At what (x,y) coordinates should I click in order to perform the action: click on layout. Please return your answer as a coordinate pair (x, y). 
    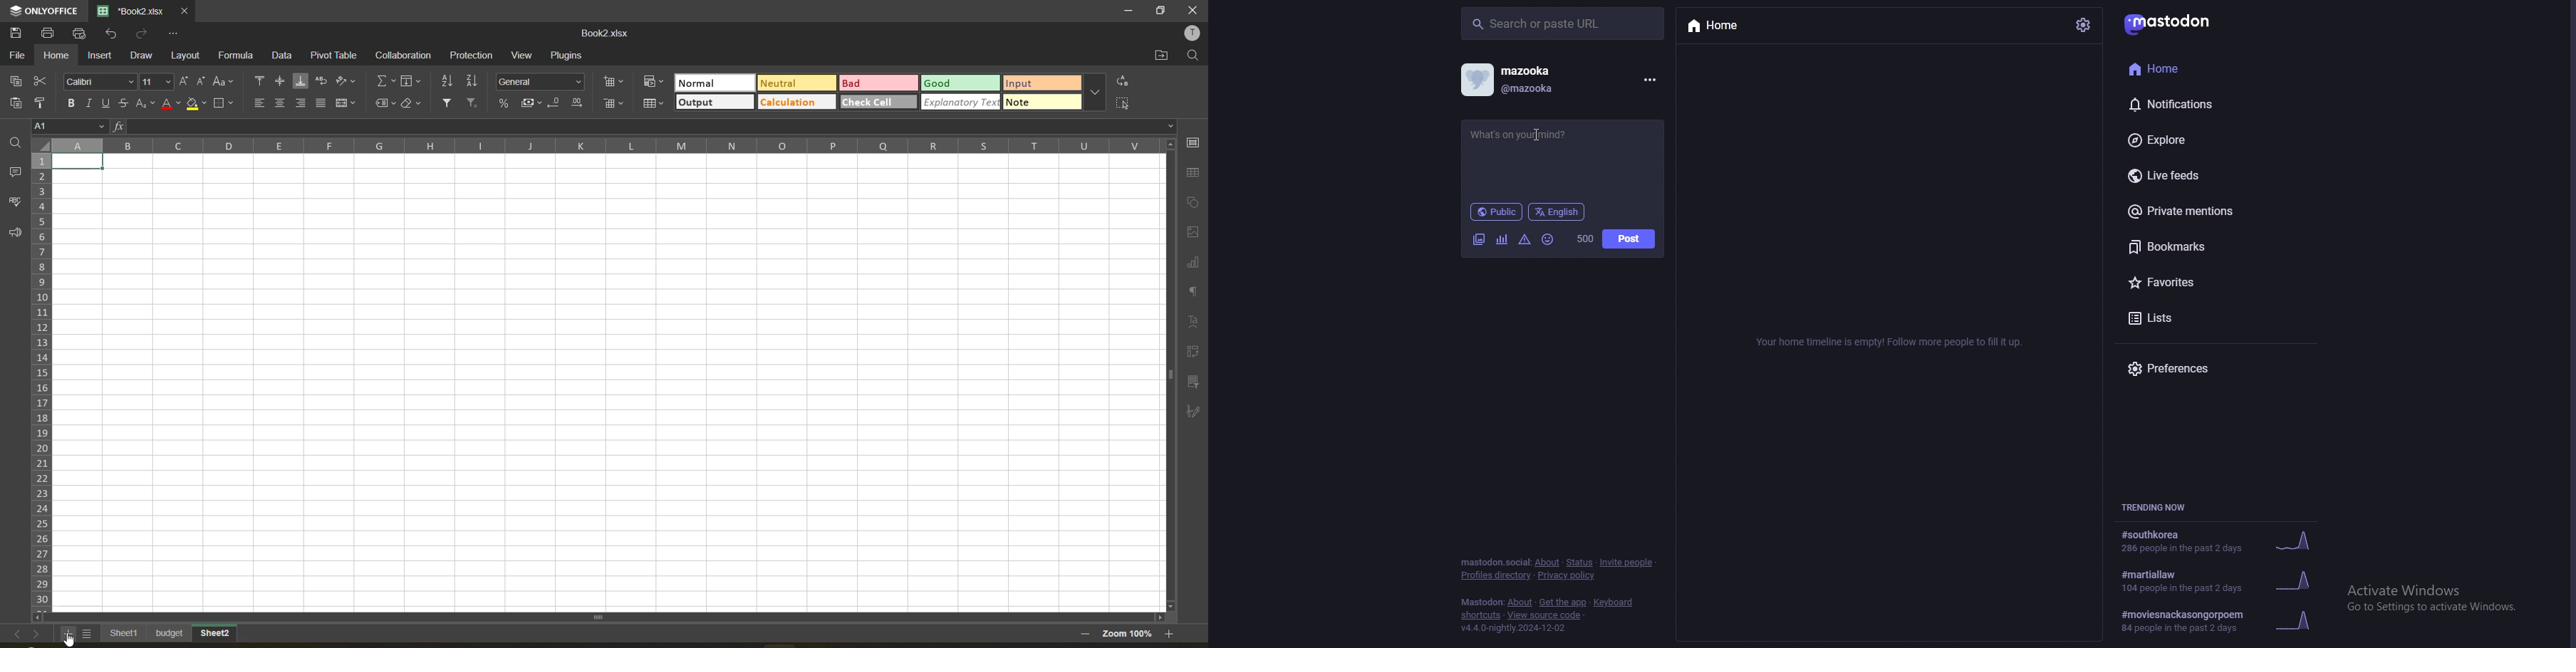
    Looking at the image, I should click on (188, 55).